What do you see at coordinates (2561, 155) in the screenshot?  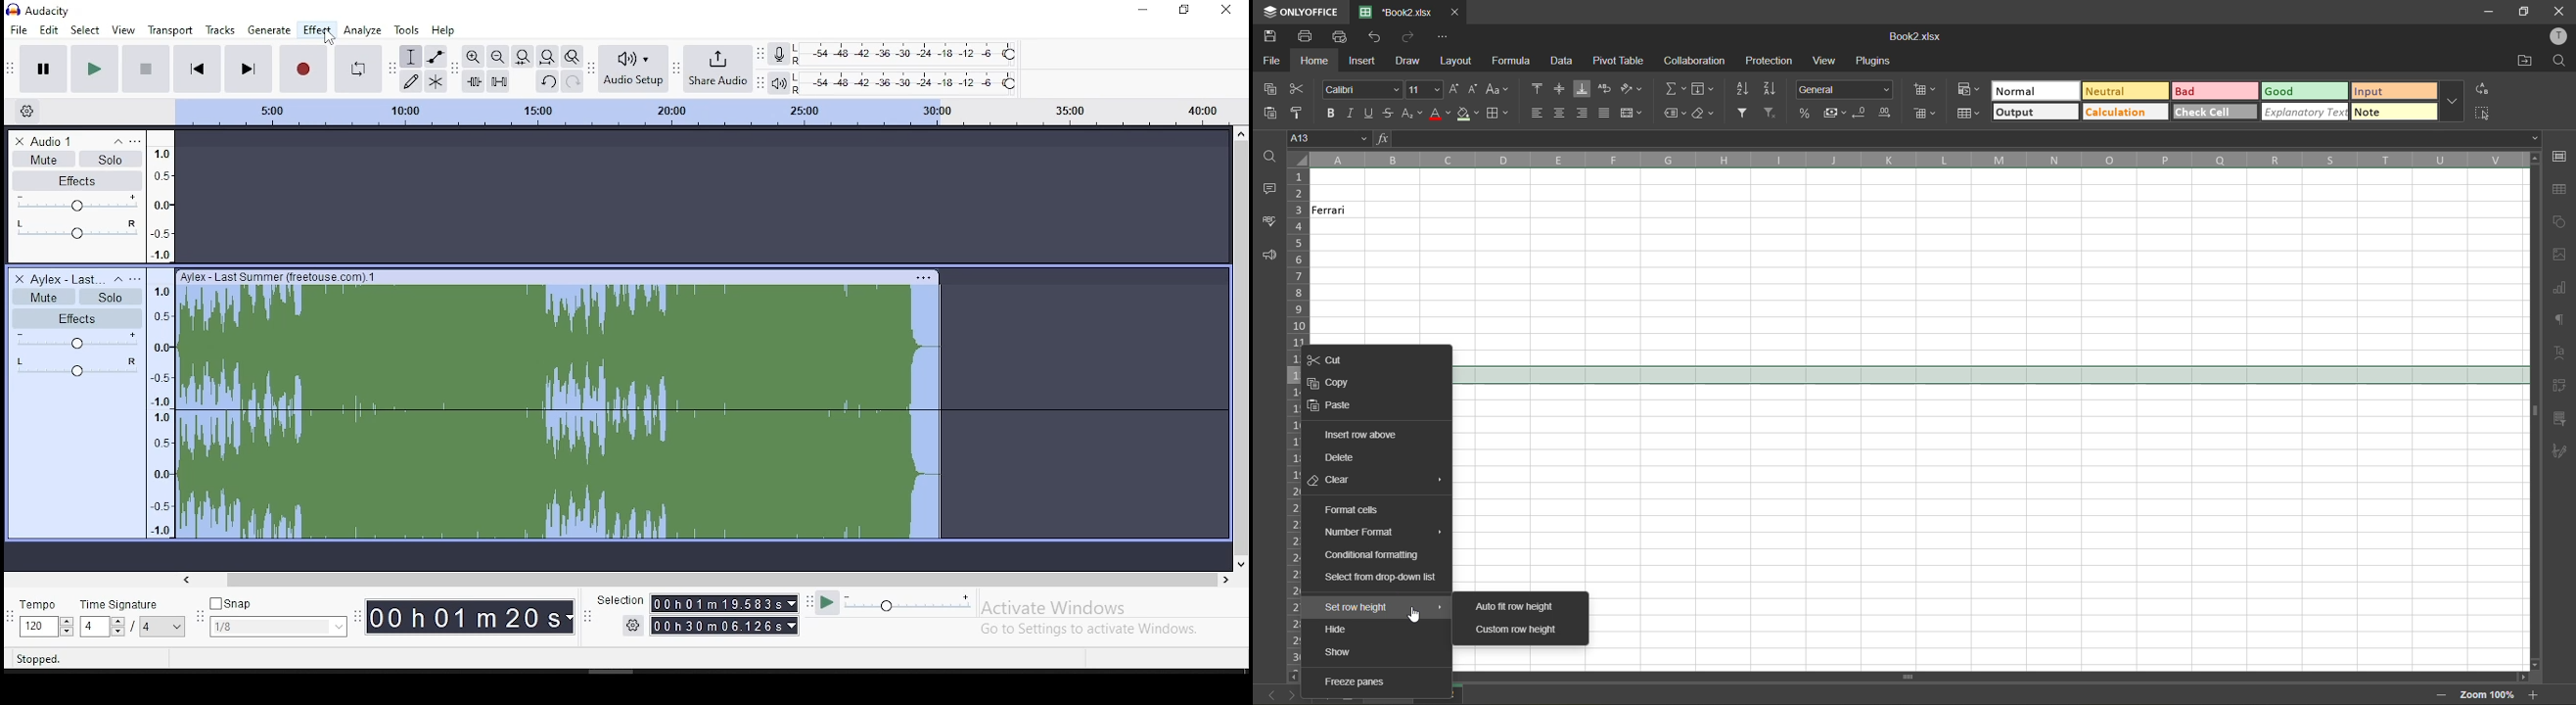 I see `cell settings` at bounding box center [2561, 155].